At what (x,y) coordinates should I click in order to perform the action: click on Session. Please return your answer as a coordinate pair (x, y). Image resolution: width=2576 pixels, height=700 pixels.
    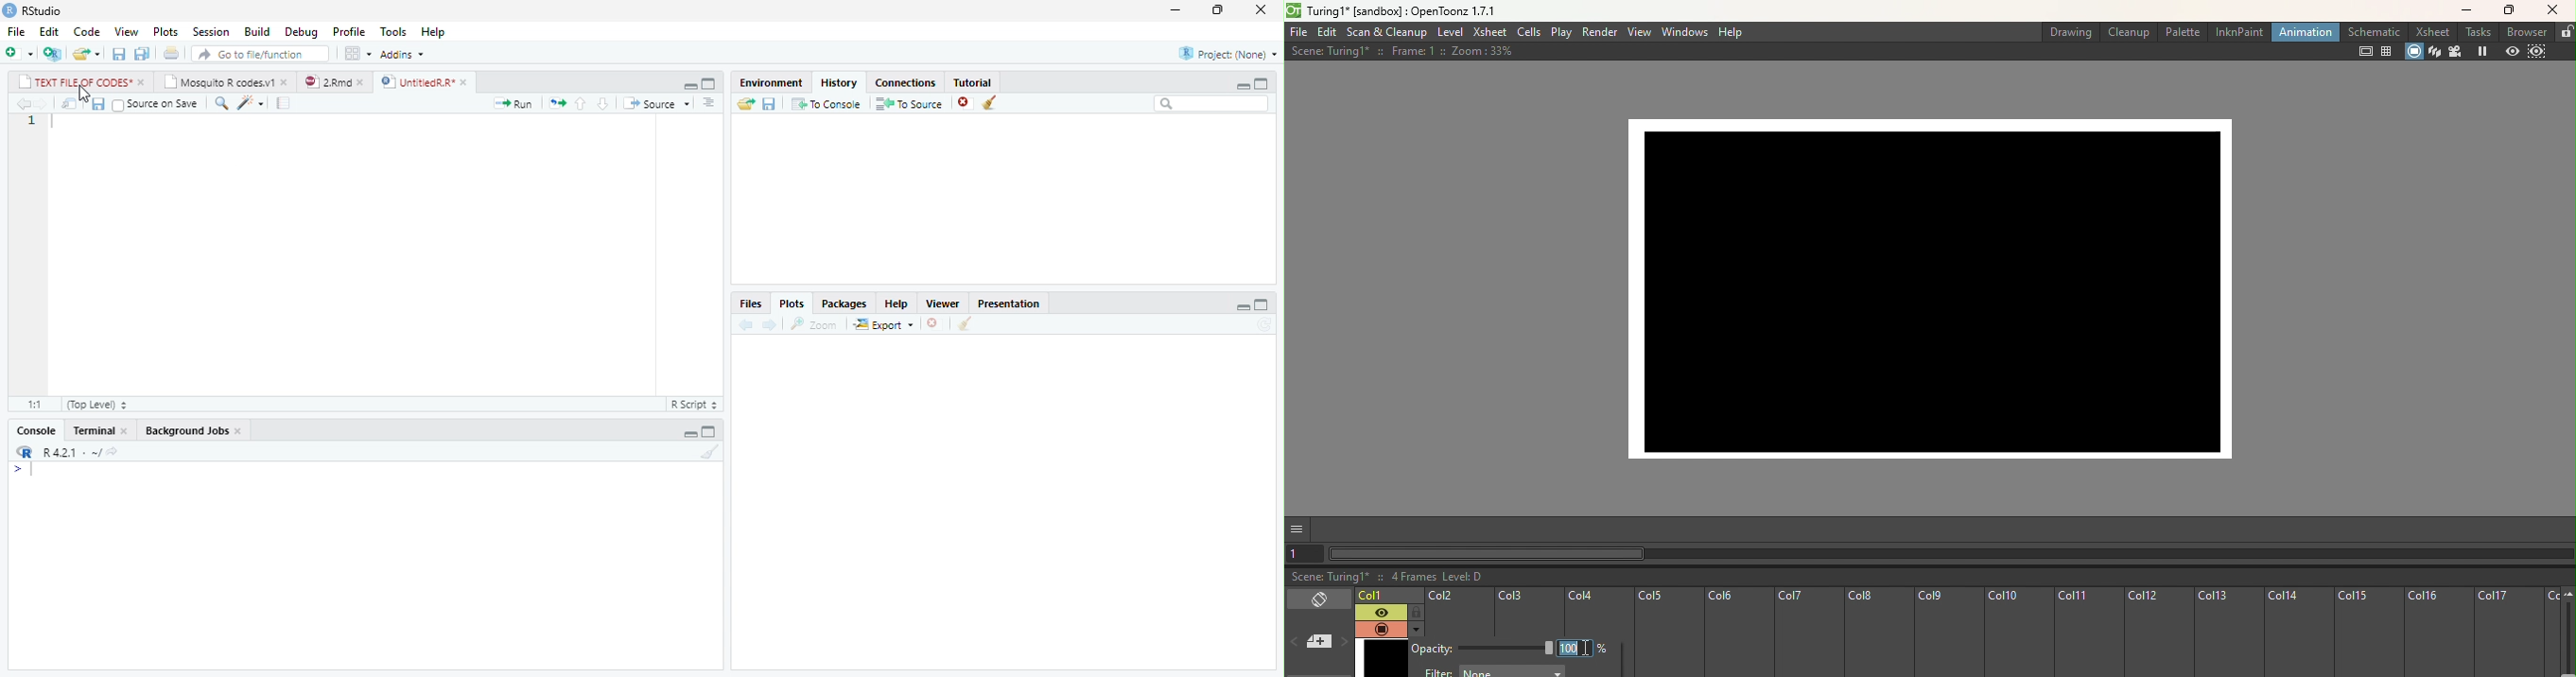
    Looking at the image, I should click on (209, 33).